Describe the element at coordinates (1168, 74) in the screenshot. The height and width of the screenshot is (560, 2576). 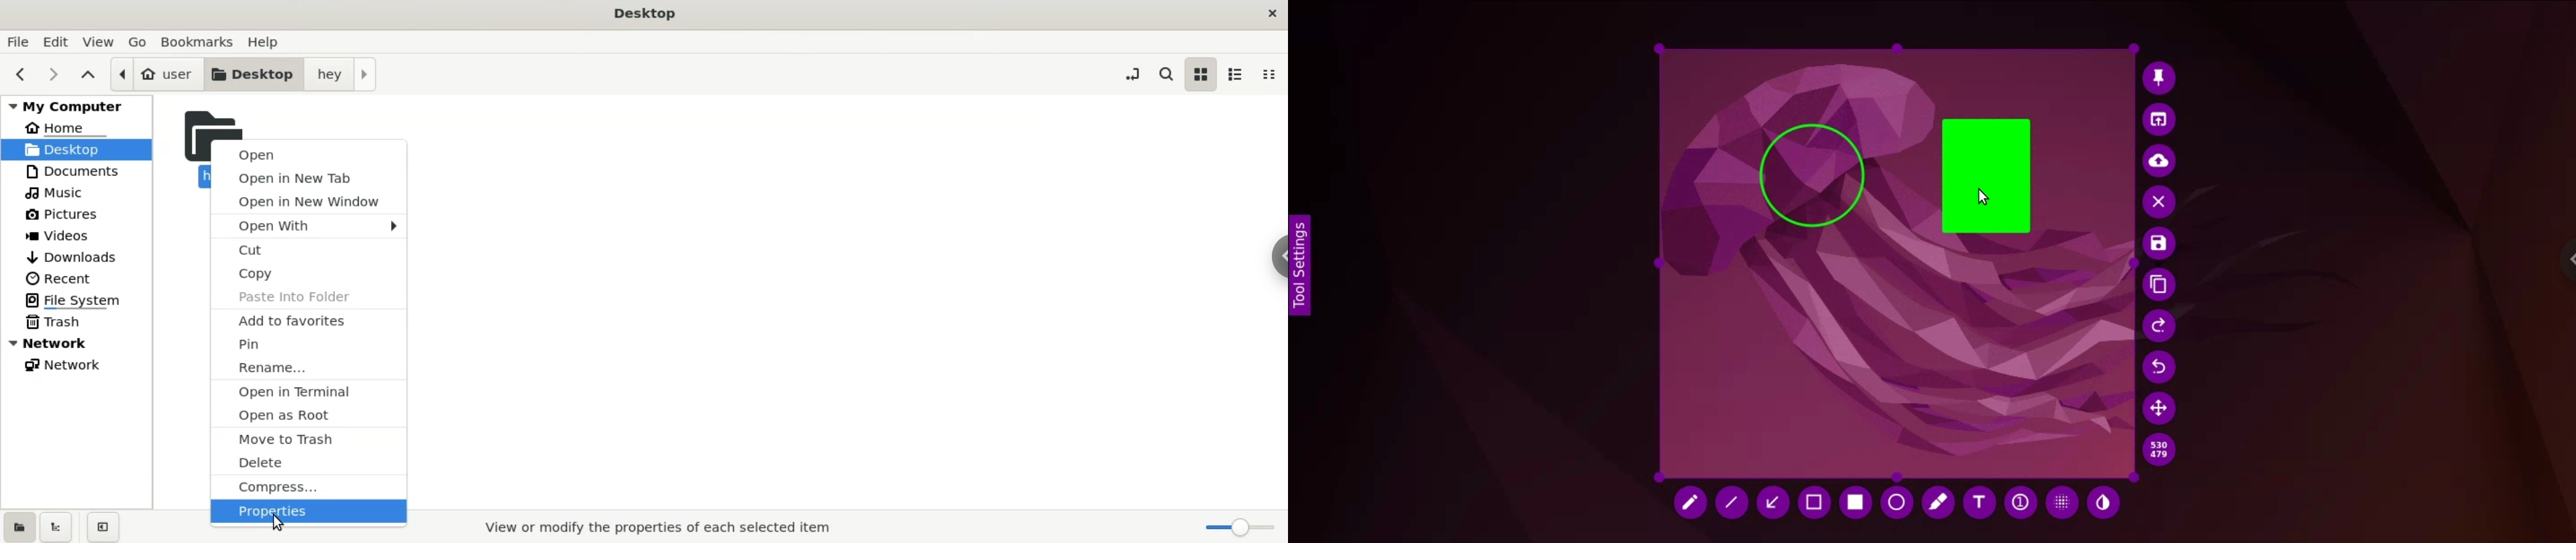
I see `search` at that location.